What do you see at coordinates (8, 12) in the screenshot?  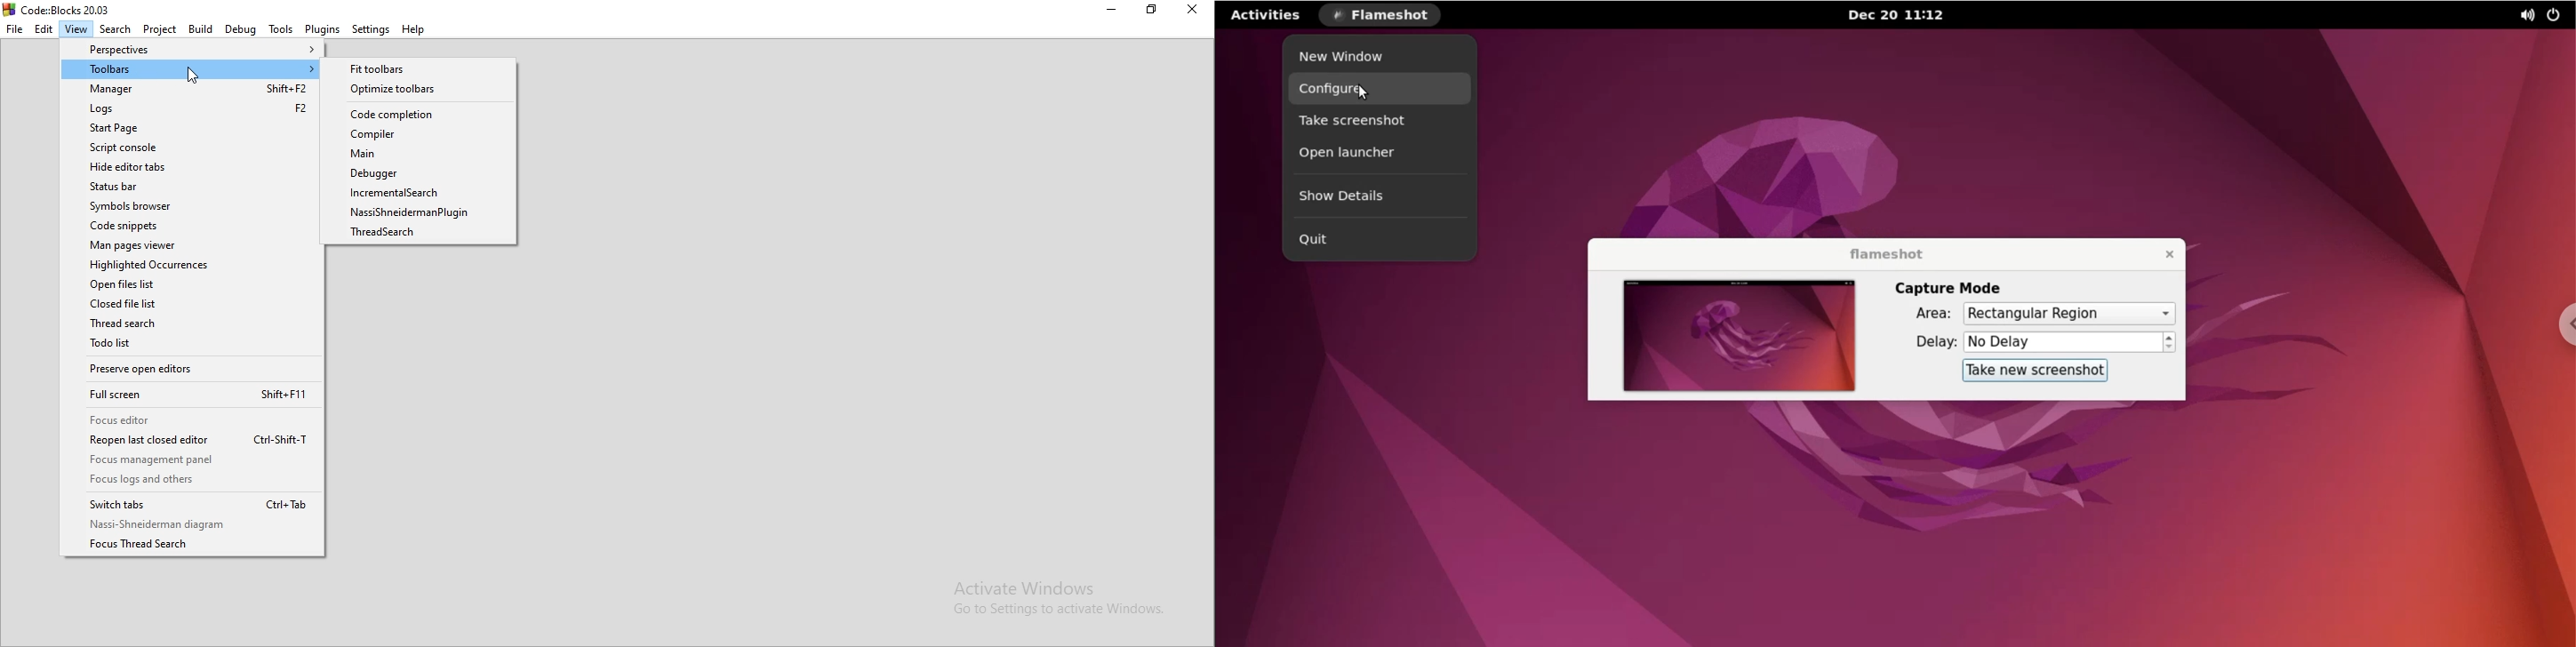 I see `logo` at bounding box center [8, 12].